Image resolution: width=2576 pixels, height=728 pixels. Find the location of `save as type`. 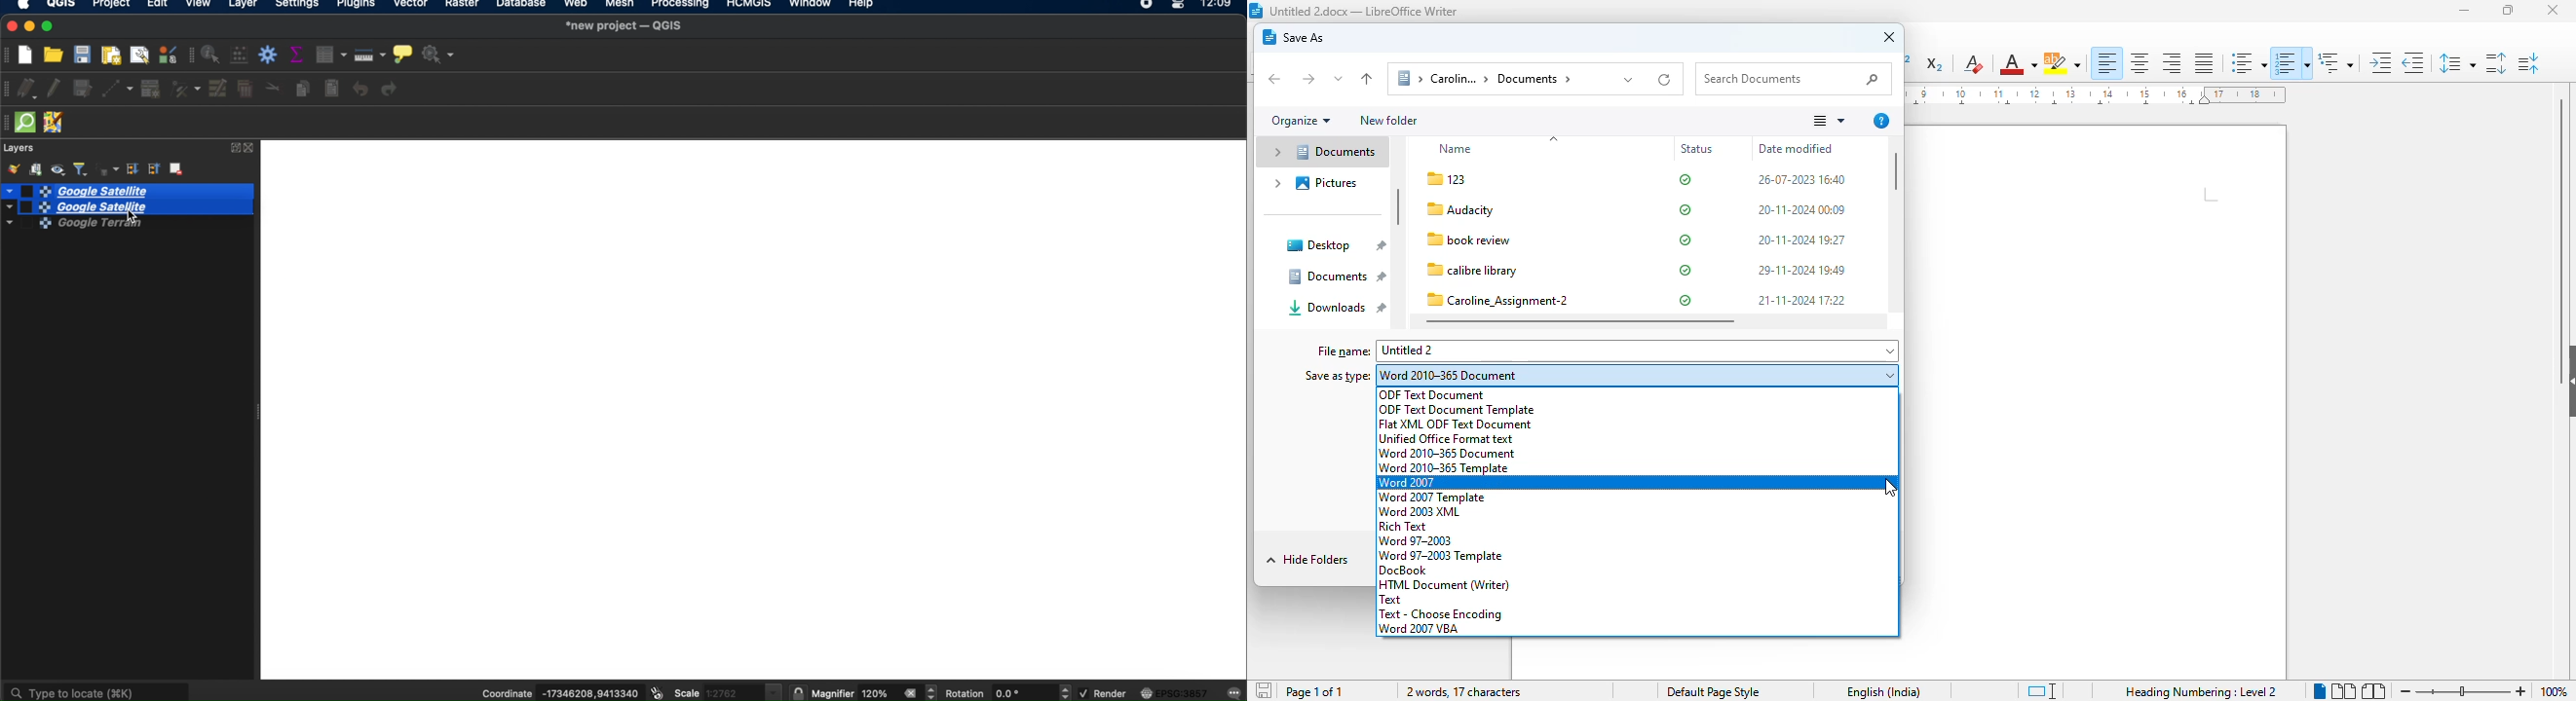

save as type is located at coordinates (1336, 375).